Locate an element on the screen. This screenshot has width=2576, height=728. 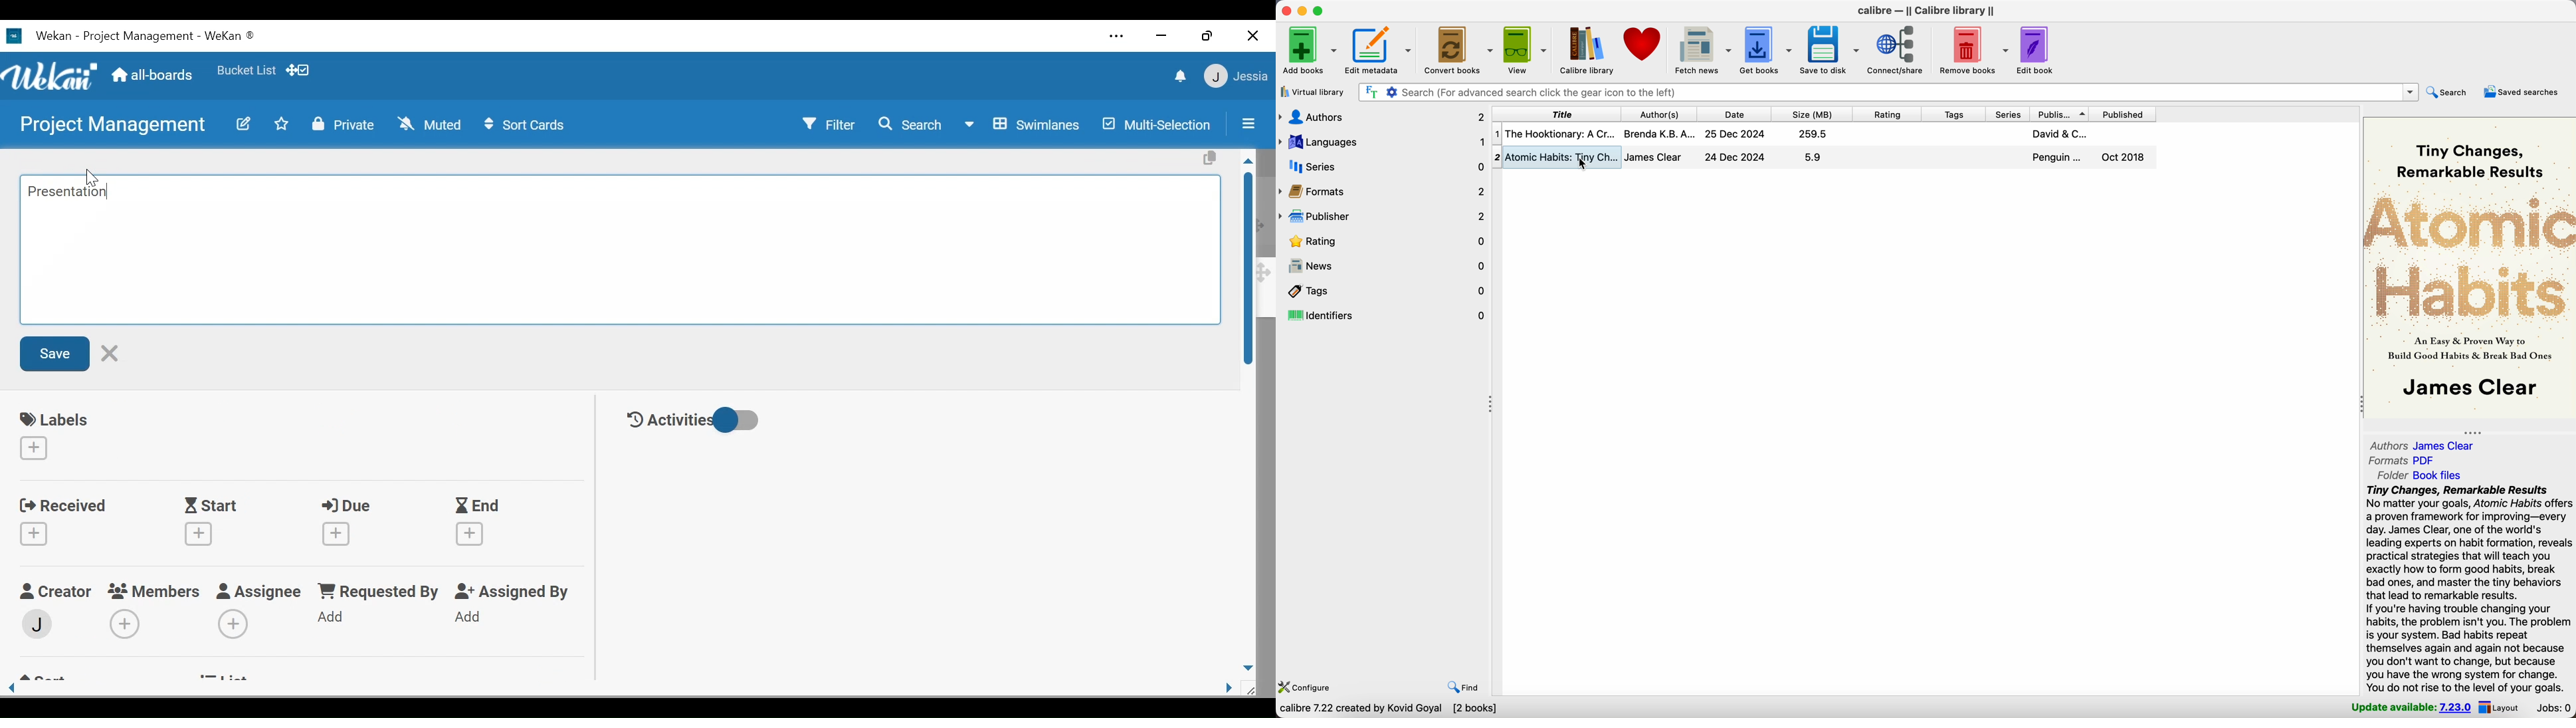
Create due date  is located at coordinates (336, 534).